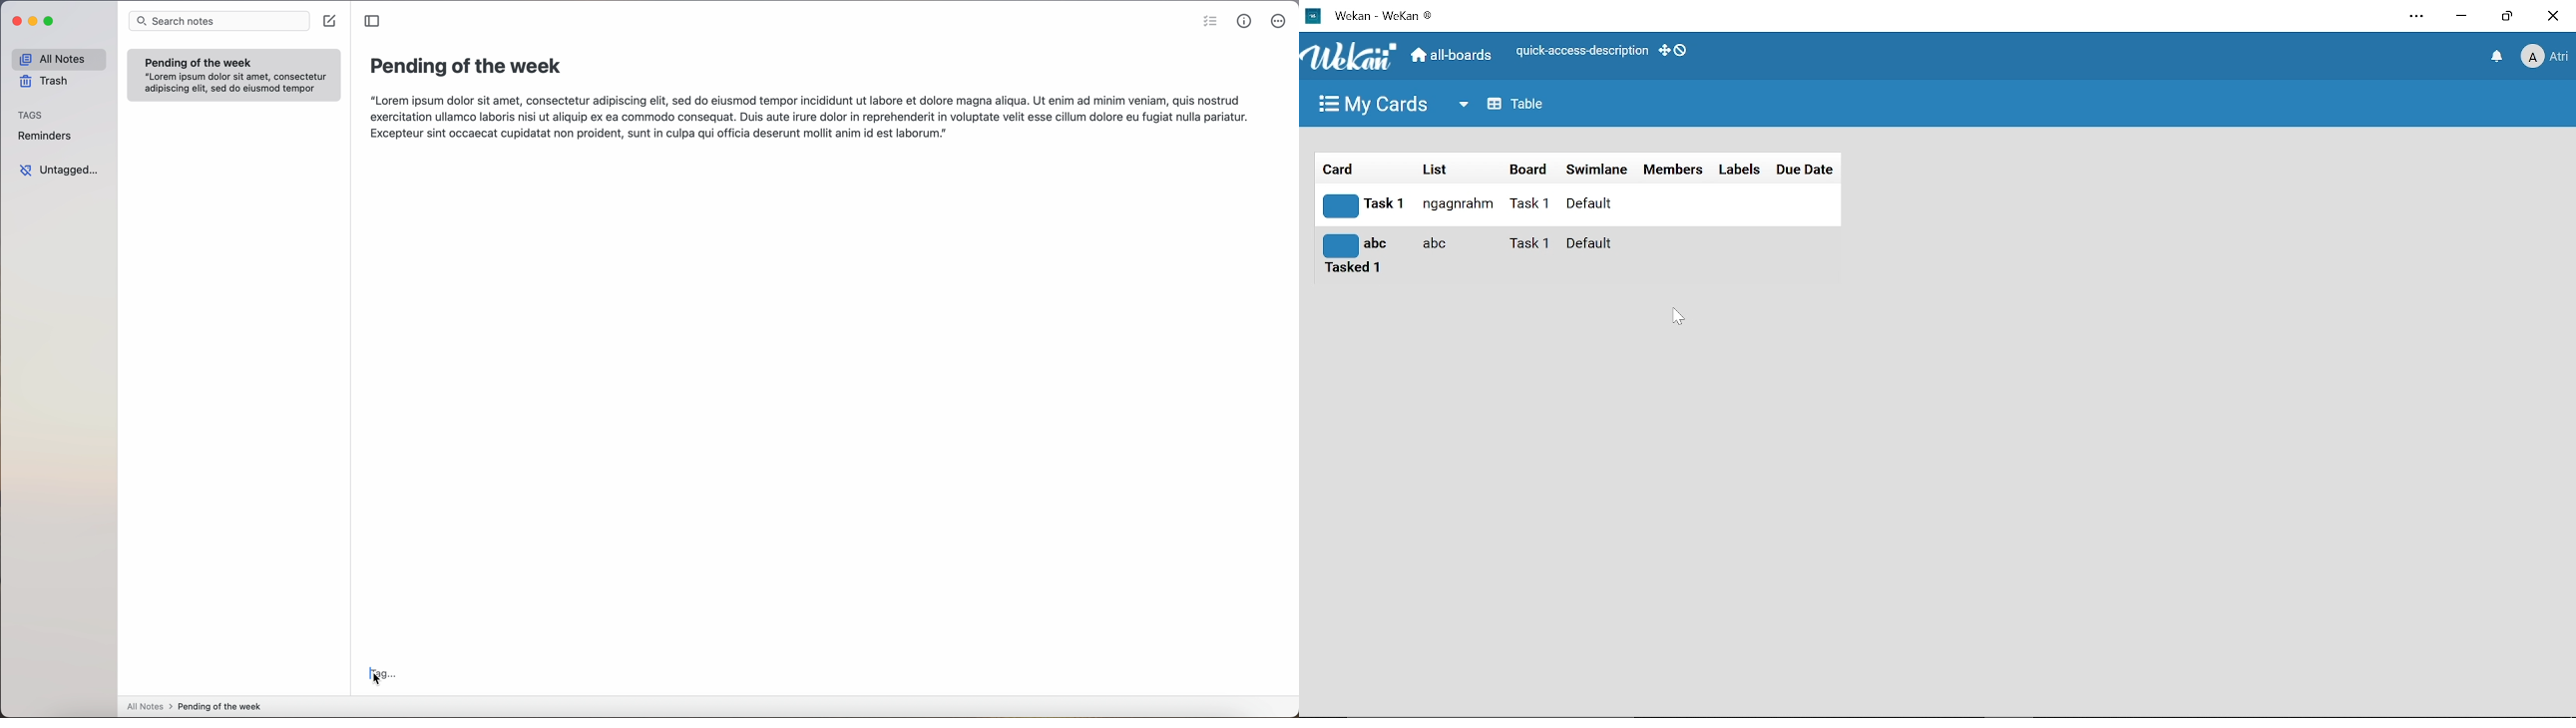  Describe the element at coordinates (2461, 19) in the screenshot. I see `Minimize` at that location.